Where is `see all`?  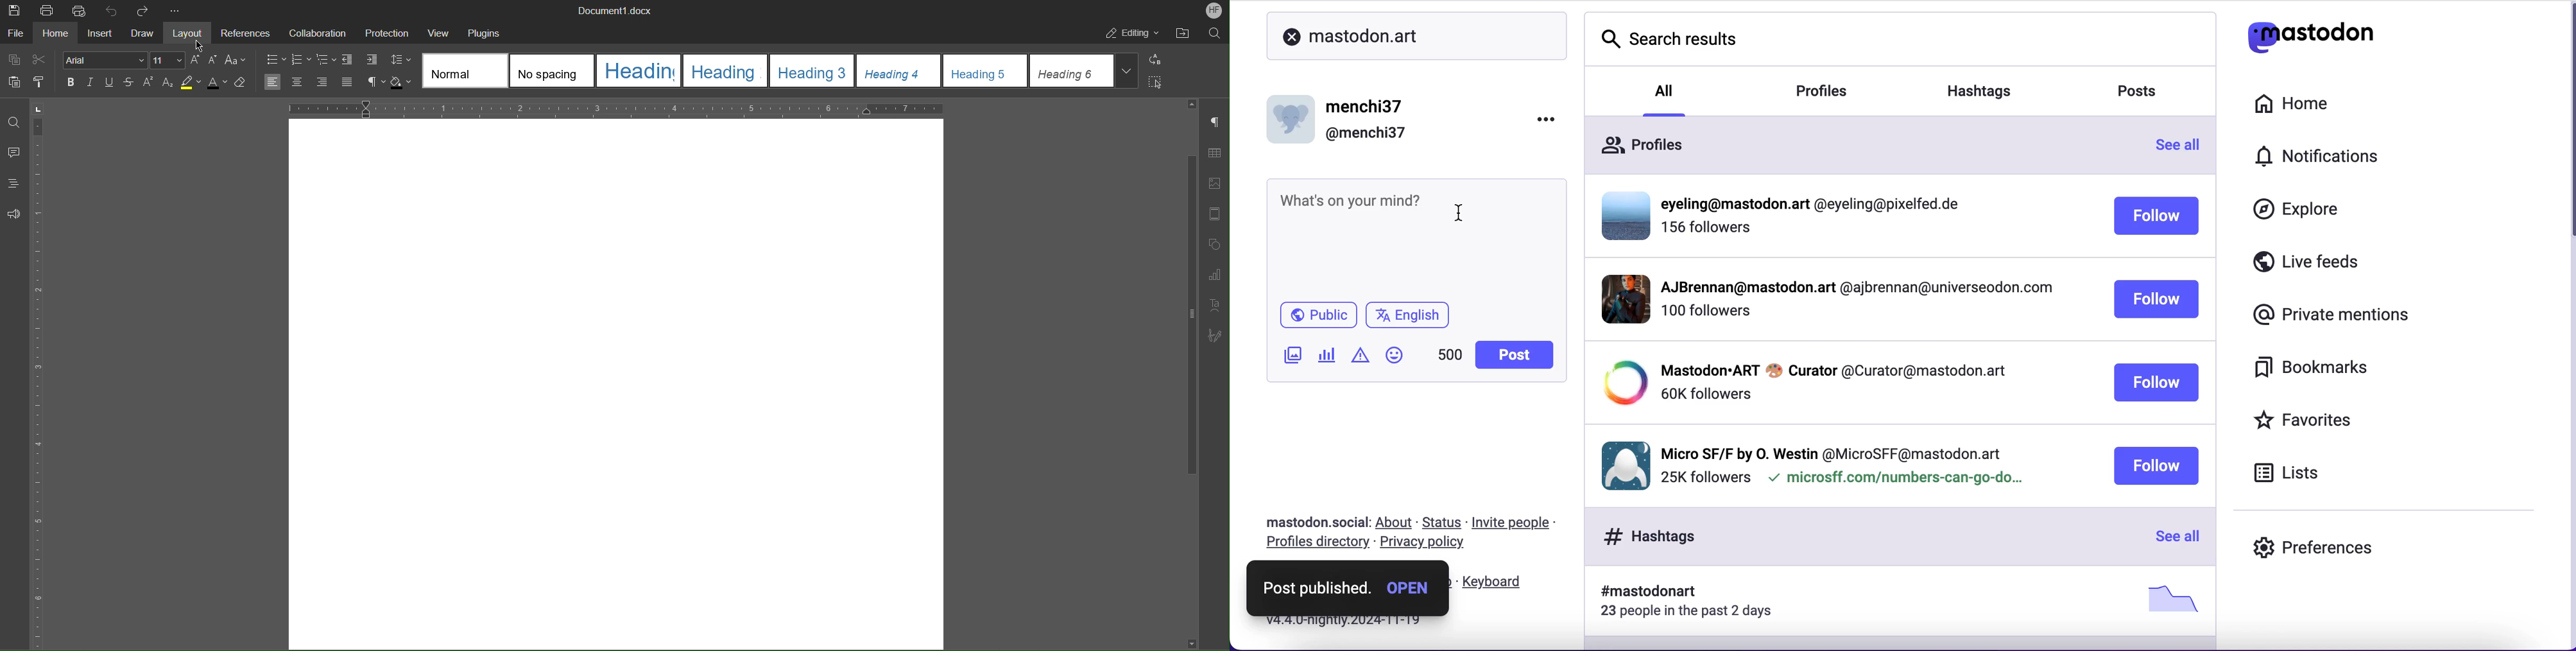
see all is located at coordinates (2184, 148).